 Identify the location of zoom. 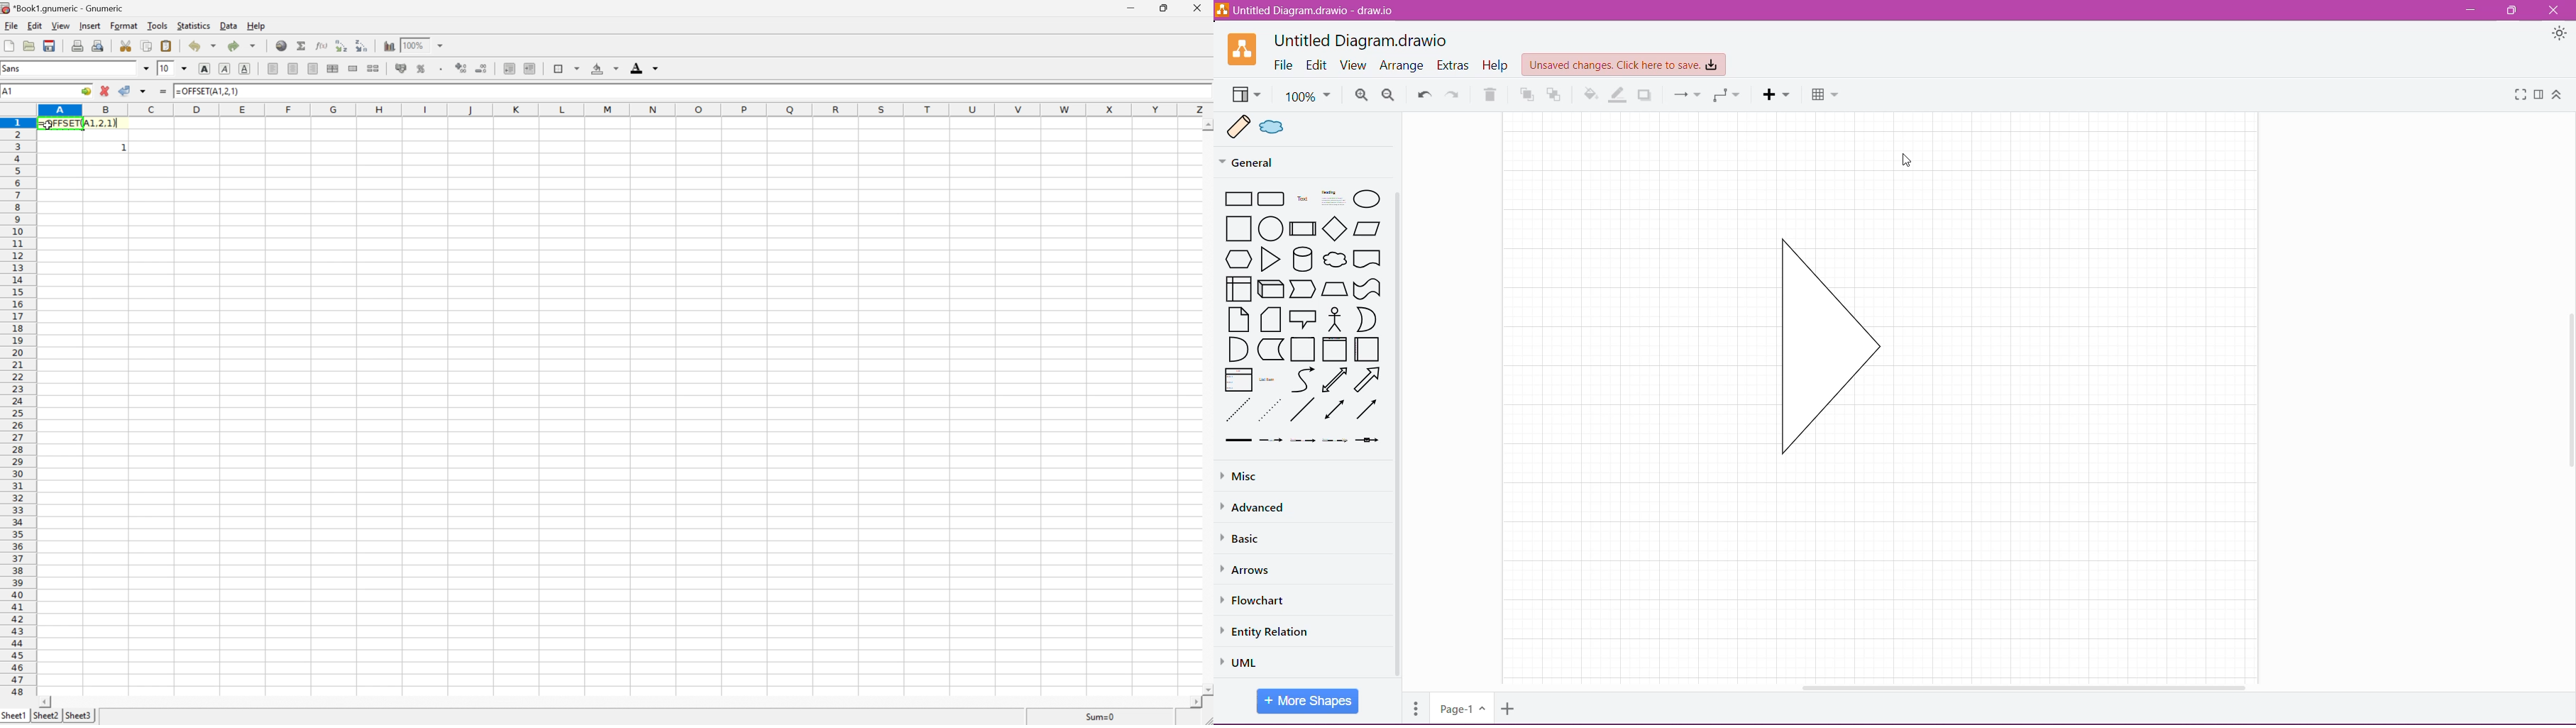
(423, 45).